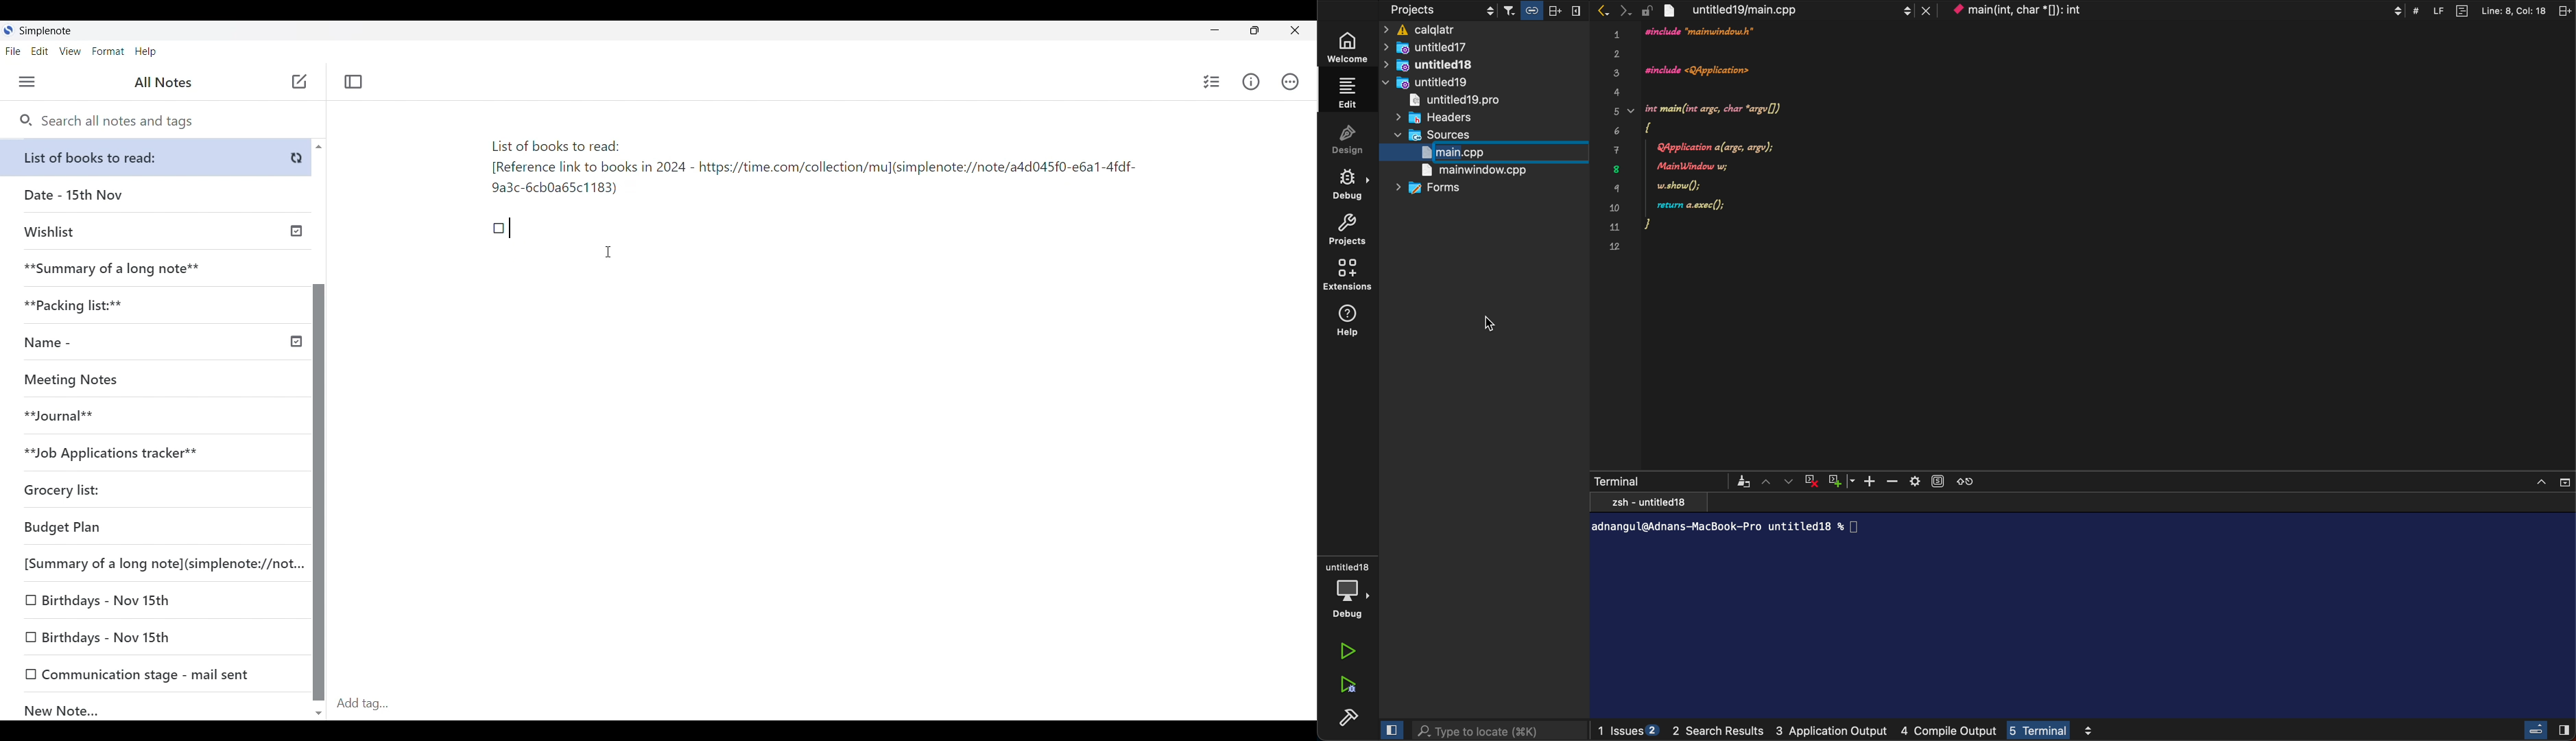 The width and height of the screenshot is (2576, 756). What do you see at coordinates (1966, 479) in the screenshot?
I see `Refresh` at bounding box center [1966, 479].